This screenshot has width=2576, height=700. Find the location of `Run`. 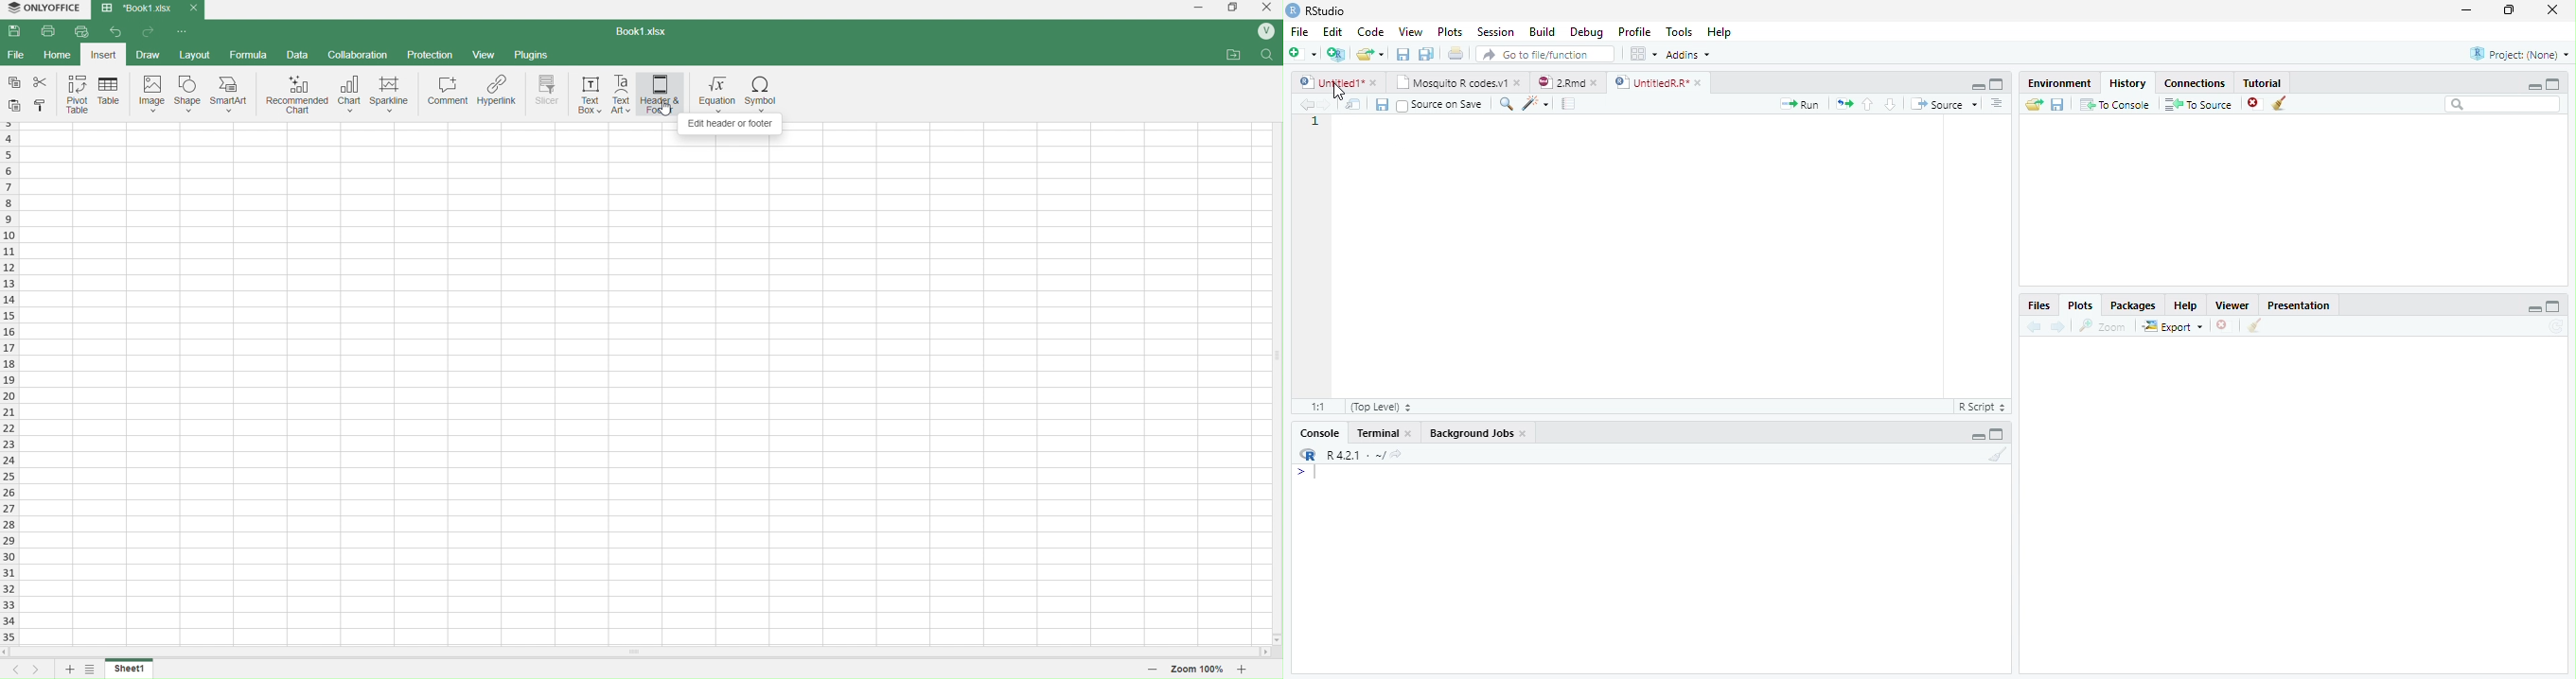

Run is located at coordinates (1800, 104).